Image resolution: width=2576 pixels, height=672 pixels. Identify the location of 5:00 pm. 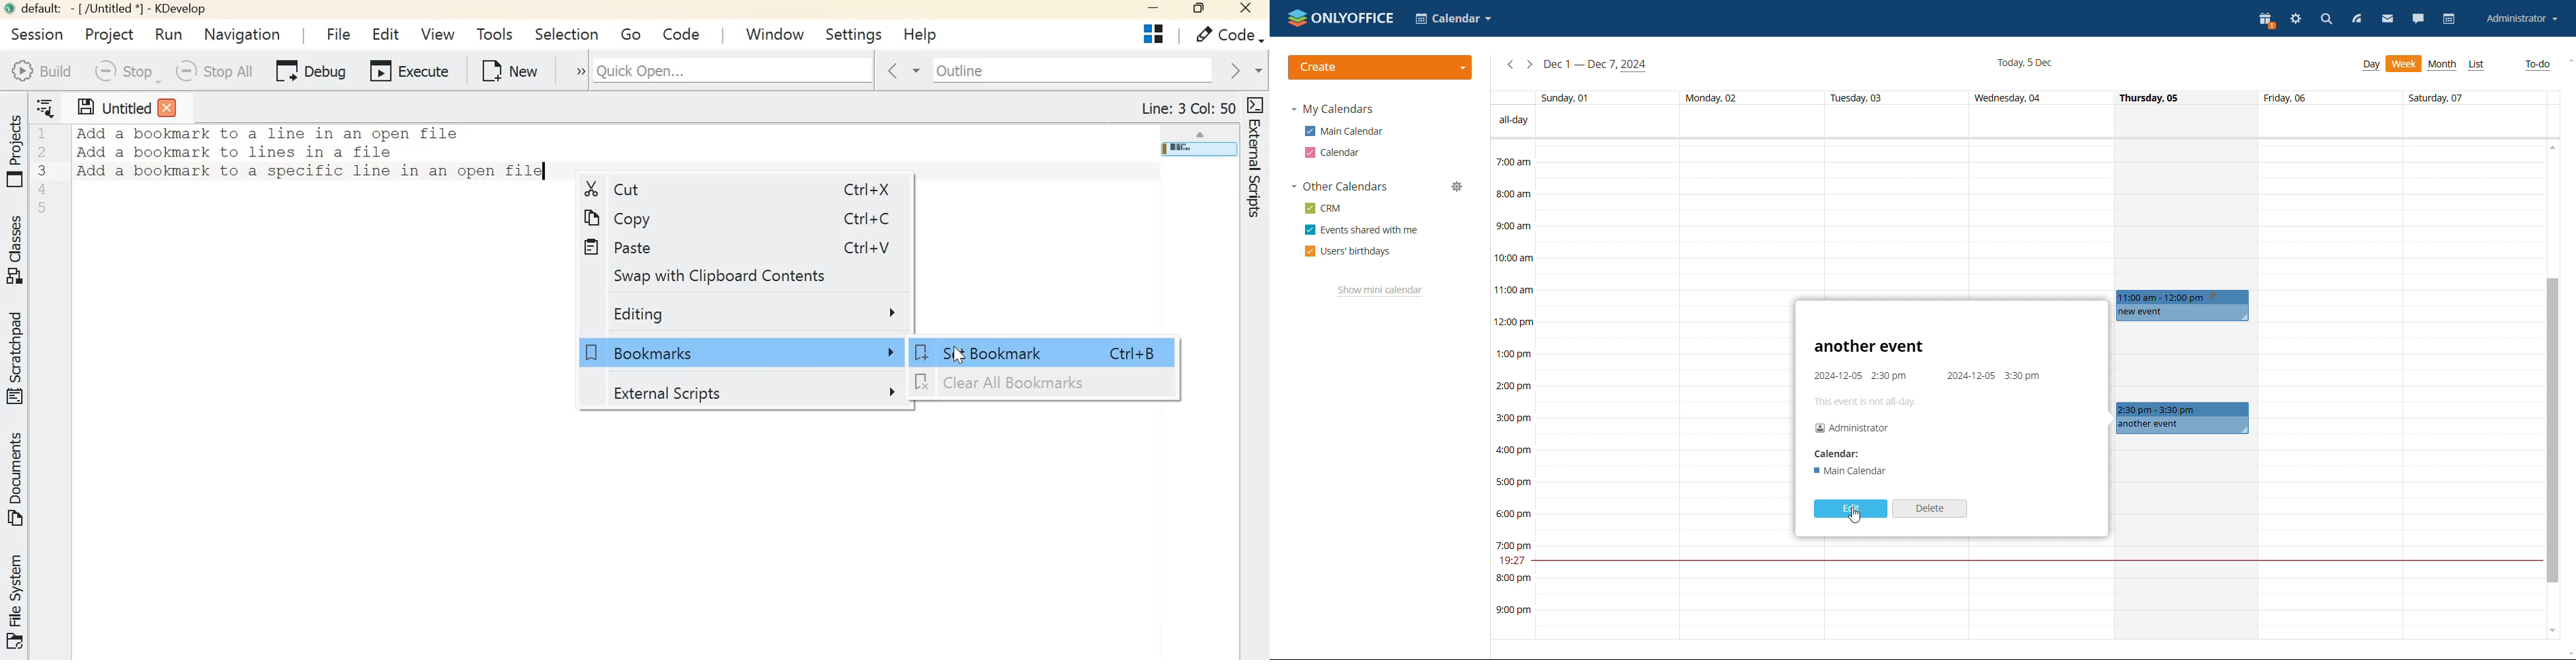
(1513, 481).